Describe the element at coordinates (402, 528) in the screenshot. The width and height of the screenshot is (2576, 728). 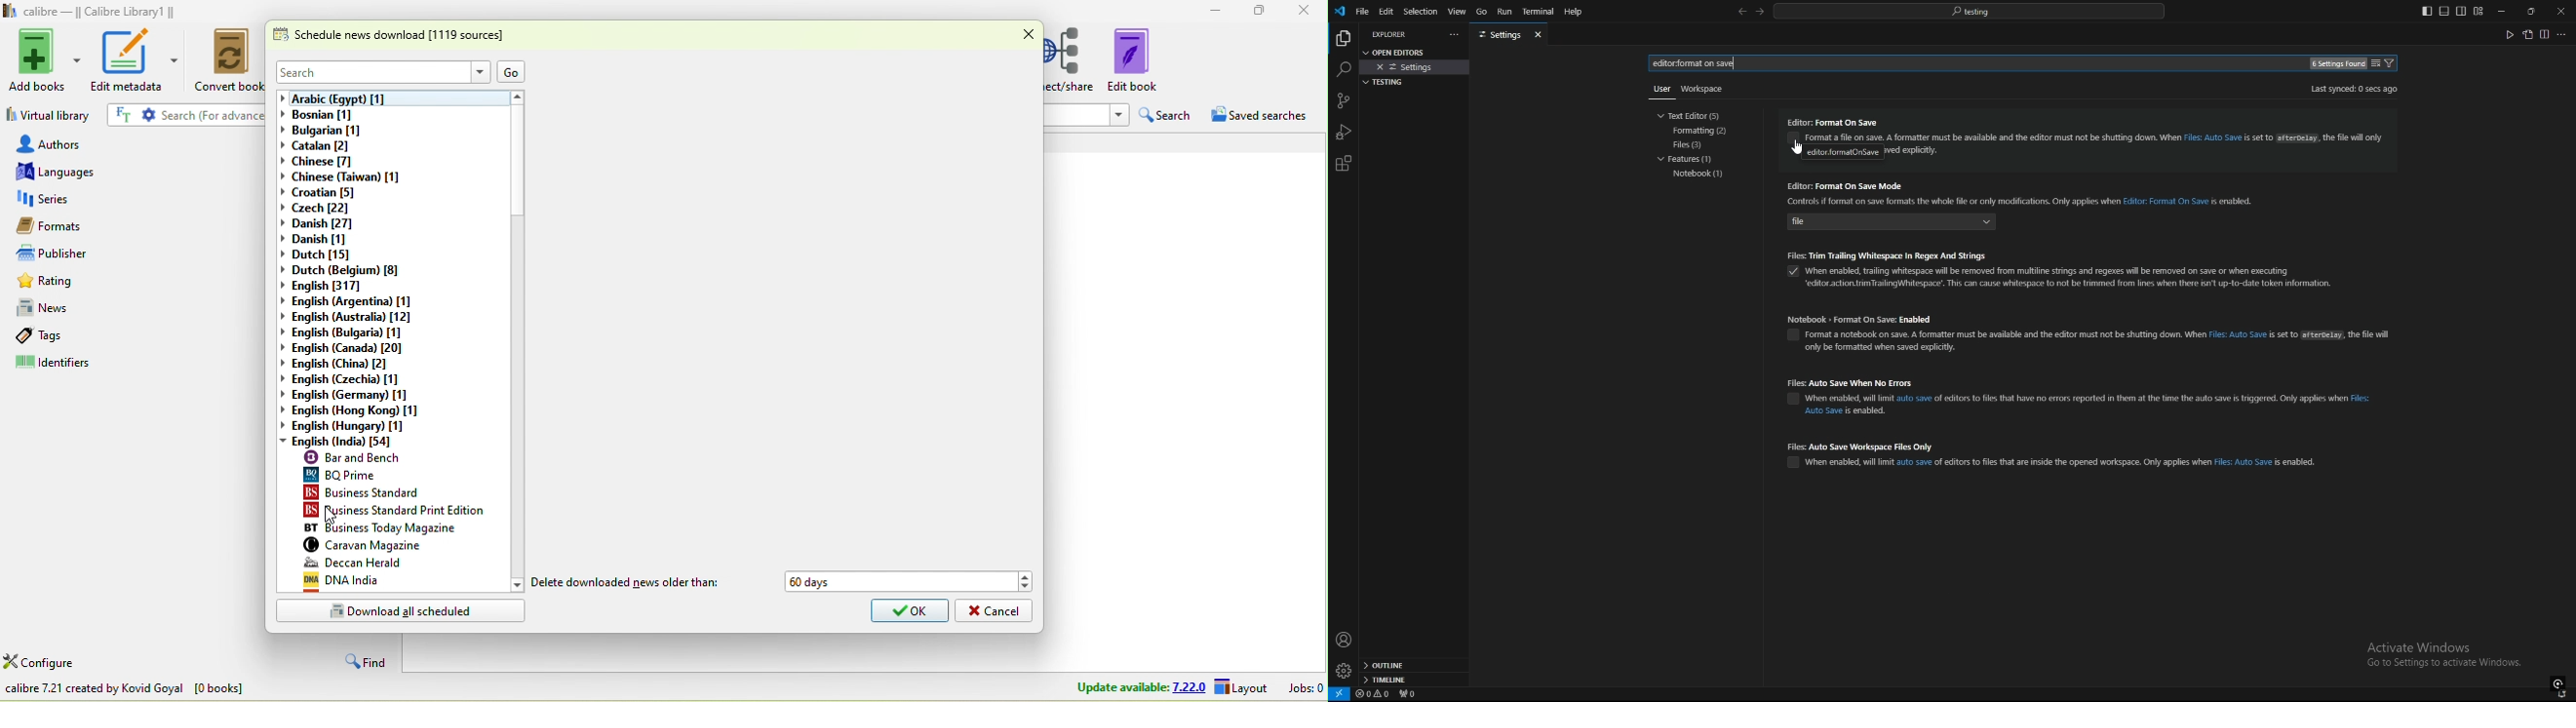
I see `business today magazine` at that location.